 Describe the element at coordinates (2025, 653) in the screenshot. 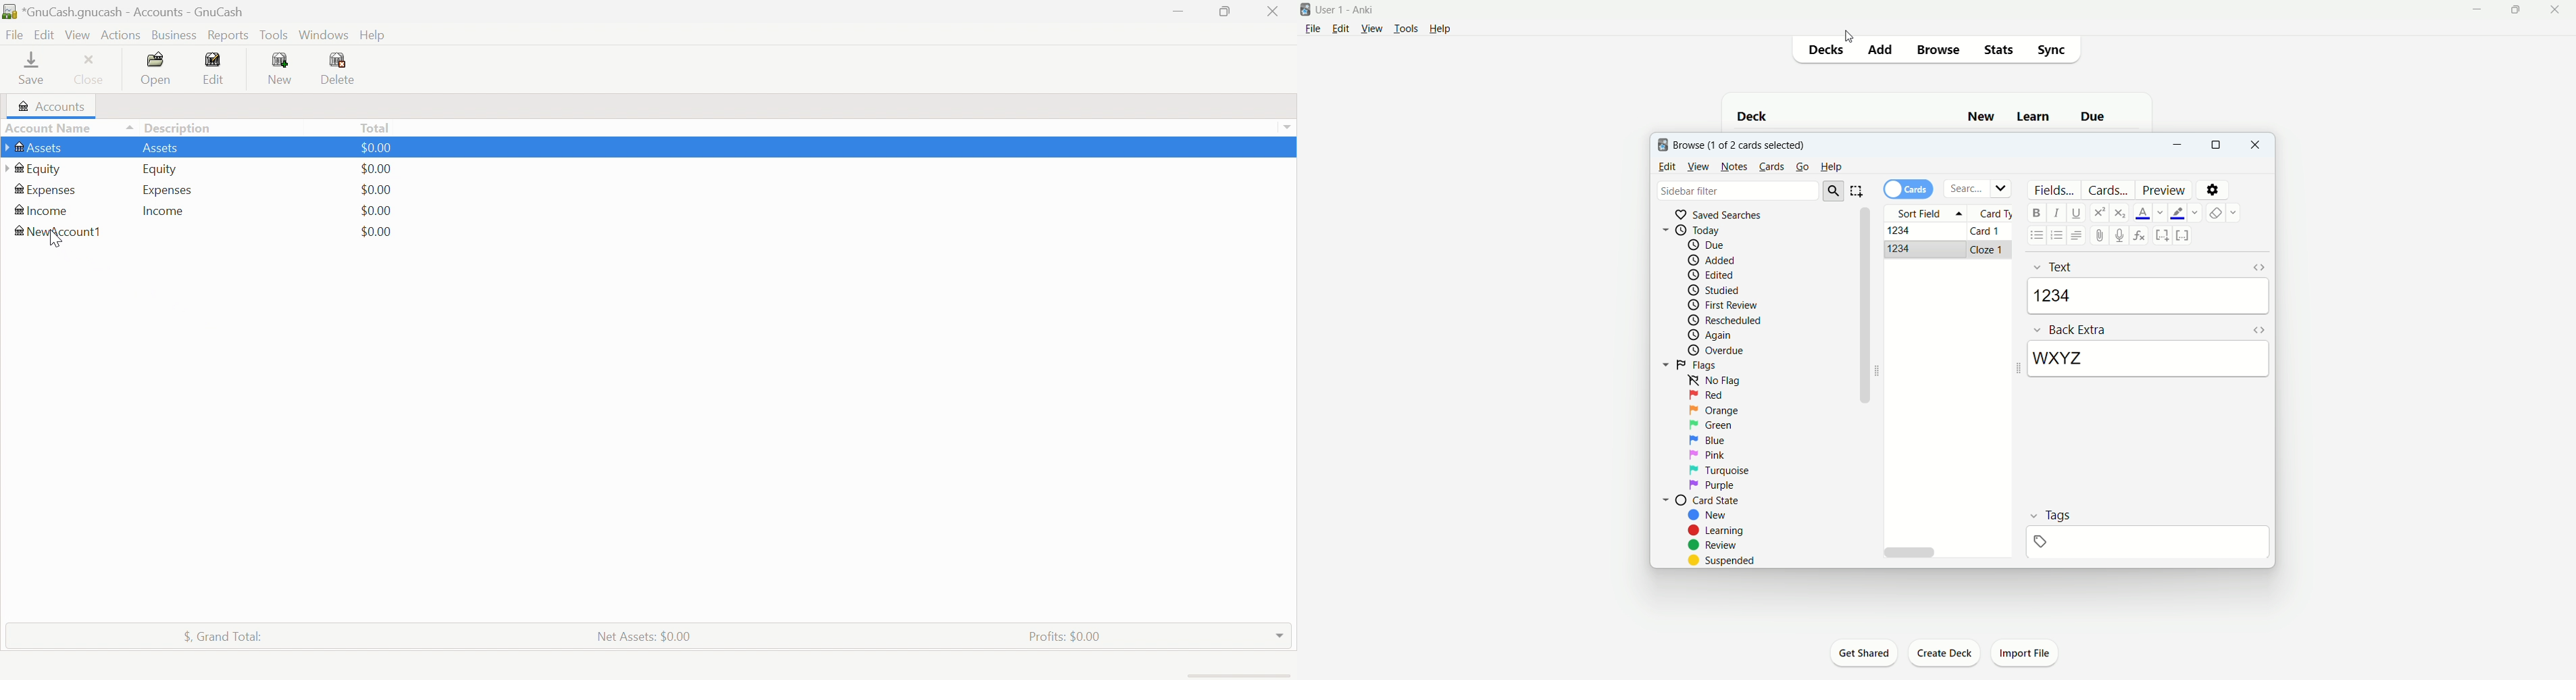

I see `import file` at that location.